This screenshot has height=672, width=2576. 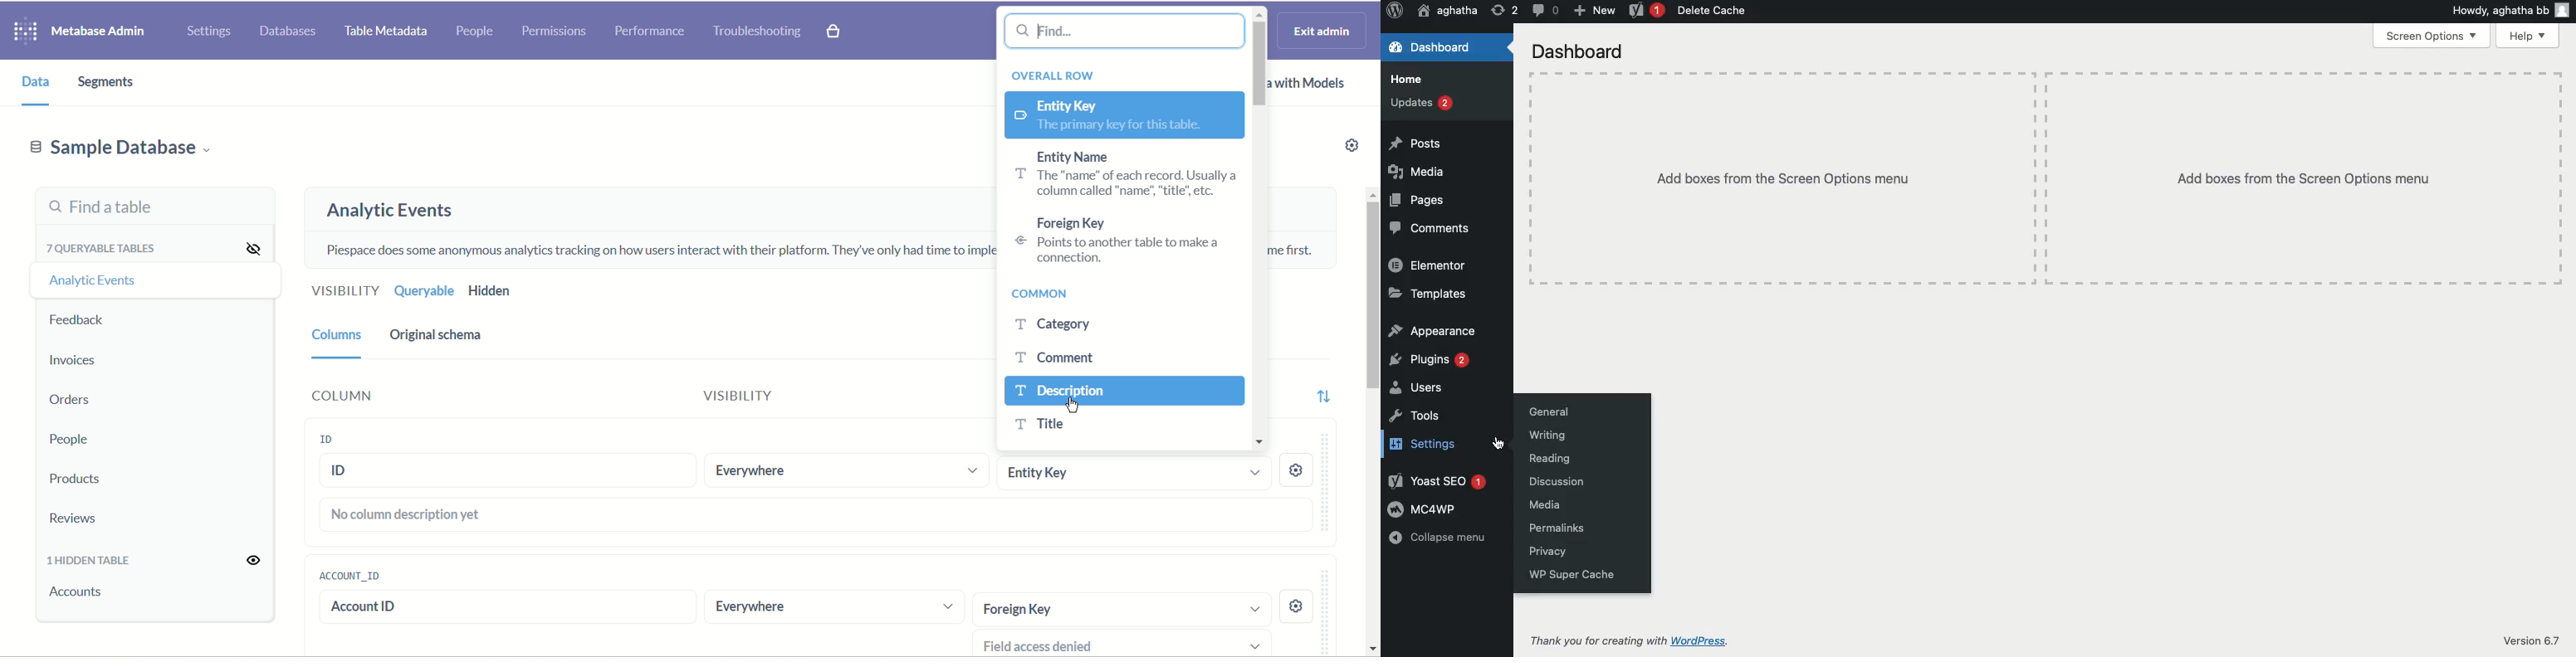 What do you see at coordinates (1406, 80) in the screenshot?
I see `Home` at bounding box center [1406, 80].